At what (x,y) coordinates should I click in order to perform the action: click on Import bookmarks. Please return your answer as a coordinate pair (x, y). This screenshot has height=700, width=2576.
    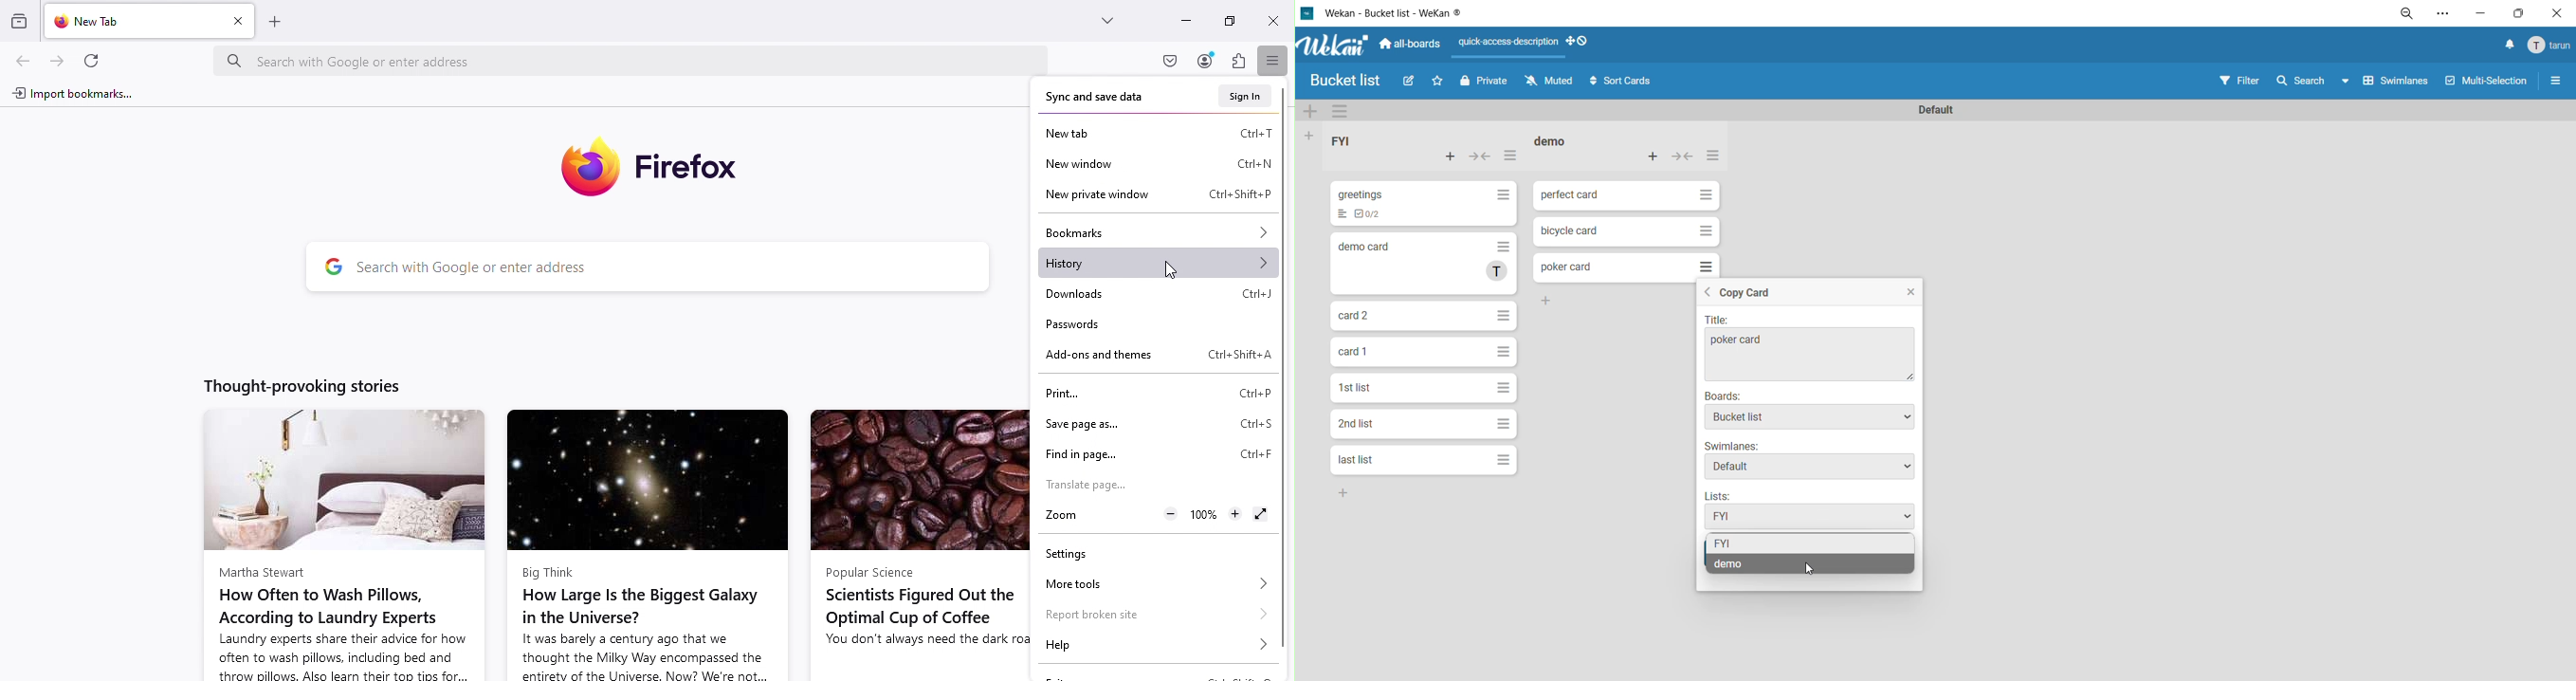
    Looking at the image, I should click on (71, 97).